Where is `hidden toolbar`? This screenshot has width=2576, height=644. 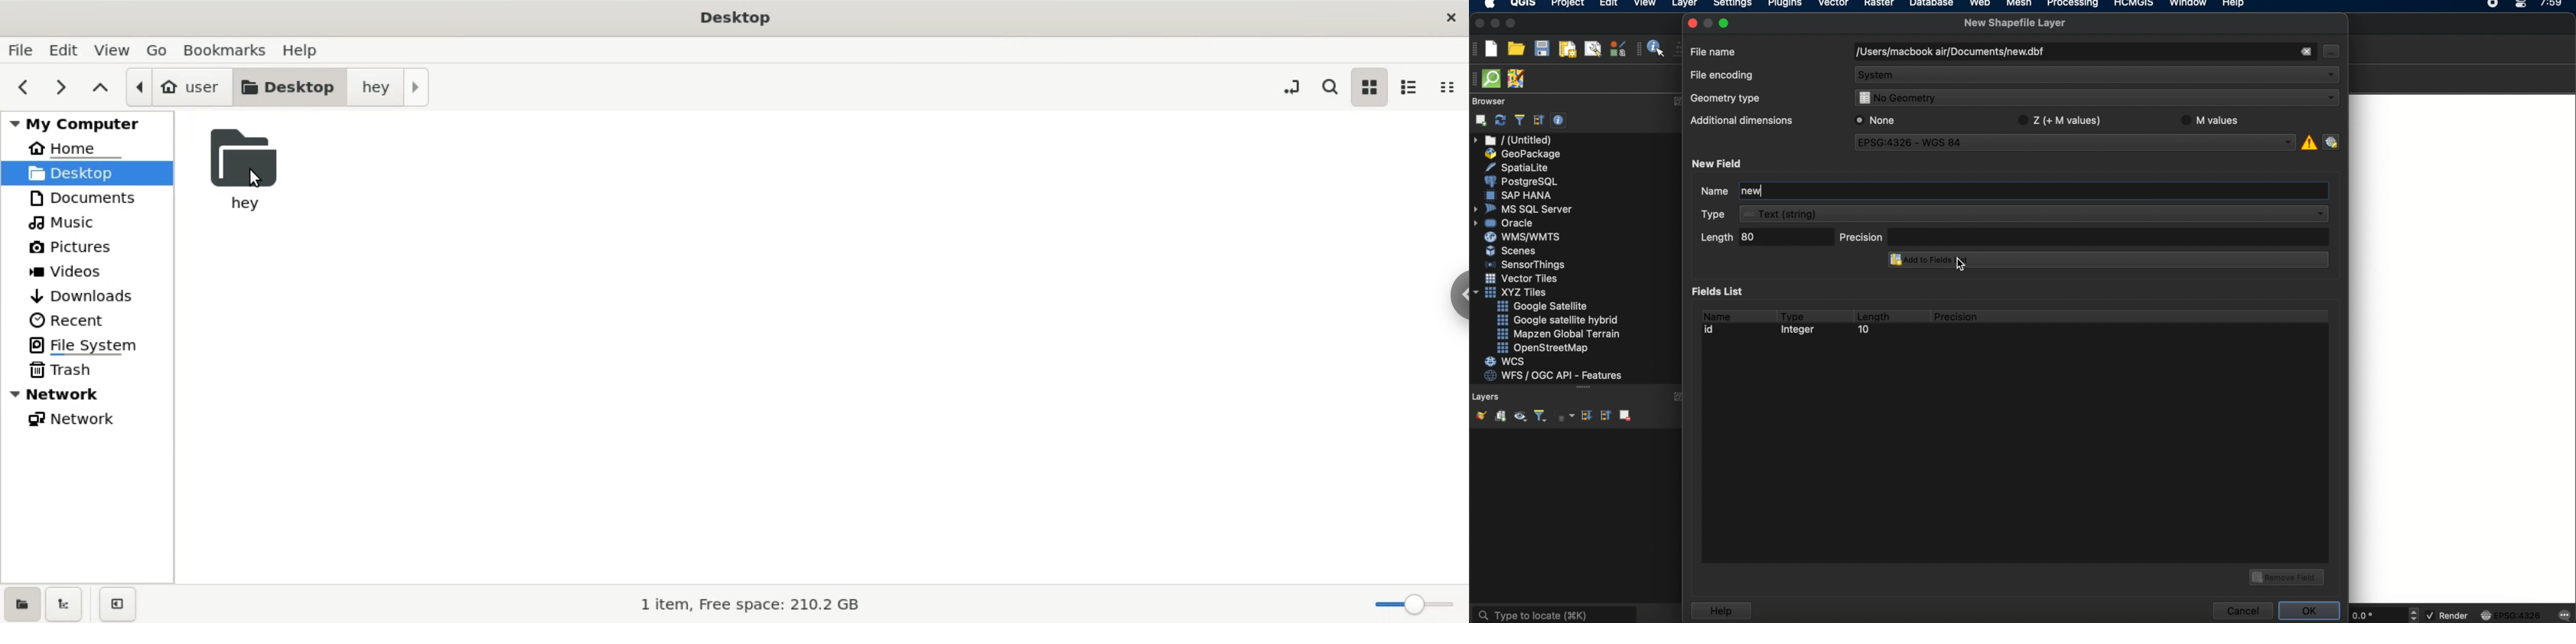
hidden toolbar is located at coordinates (1476, 78).